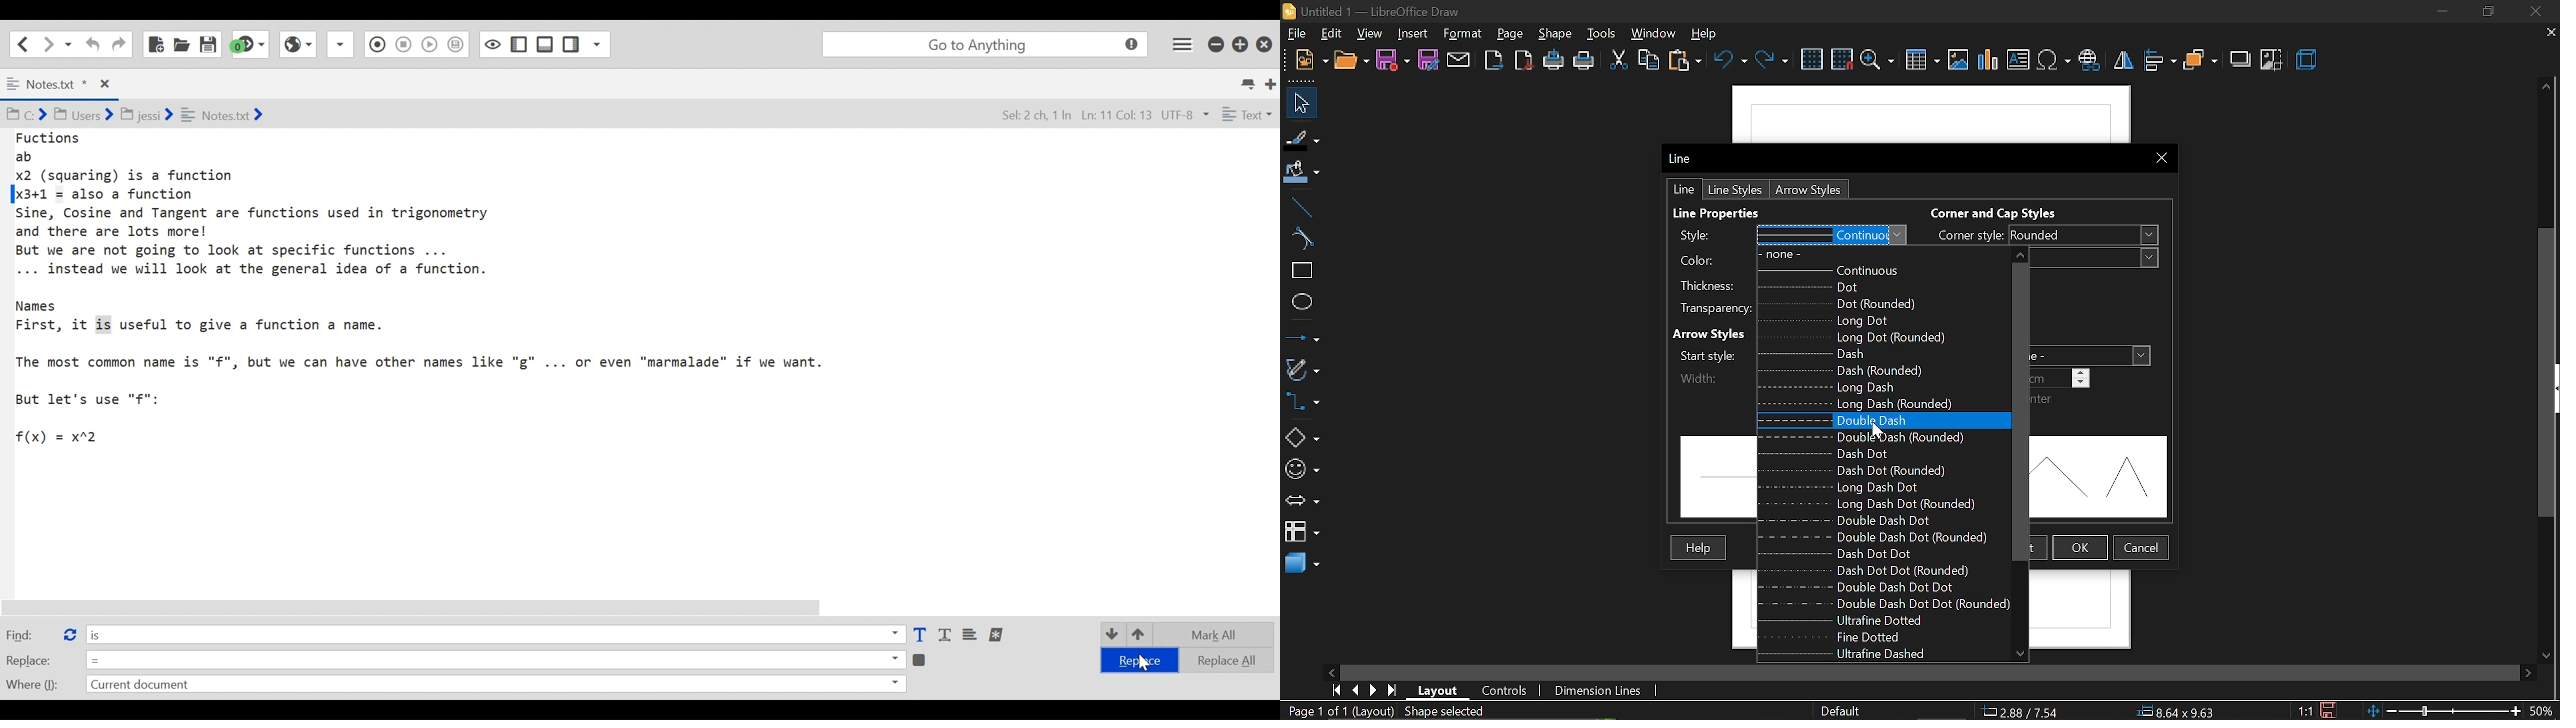 The image size is (2576, 728). What do you see at coordinates (1300, 530) in the screenshot?
I see `flowchart` at bounding box center [1300, 530].